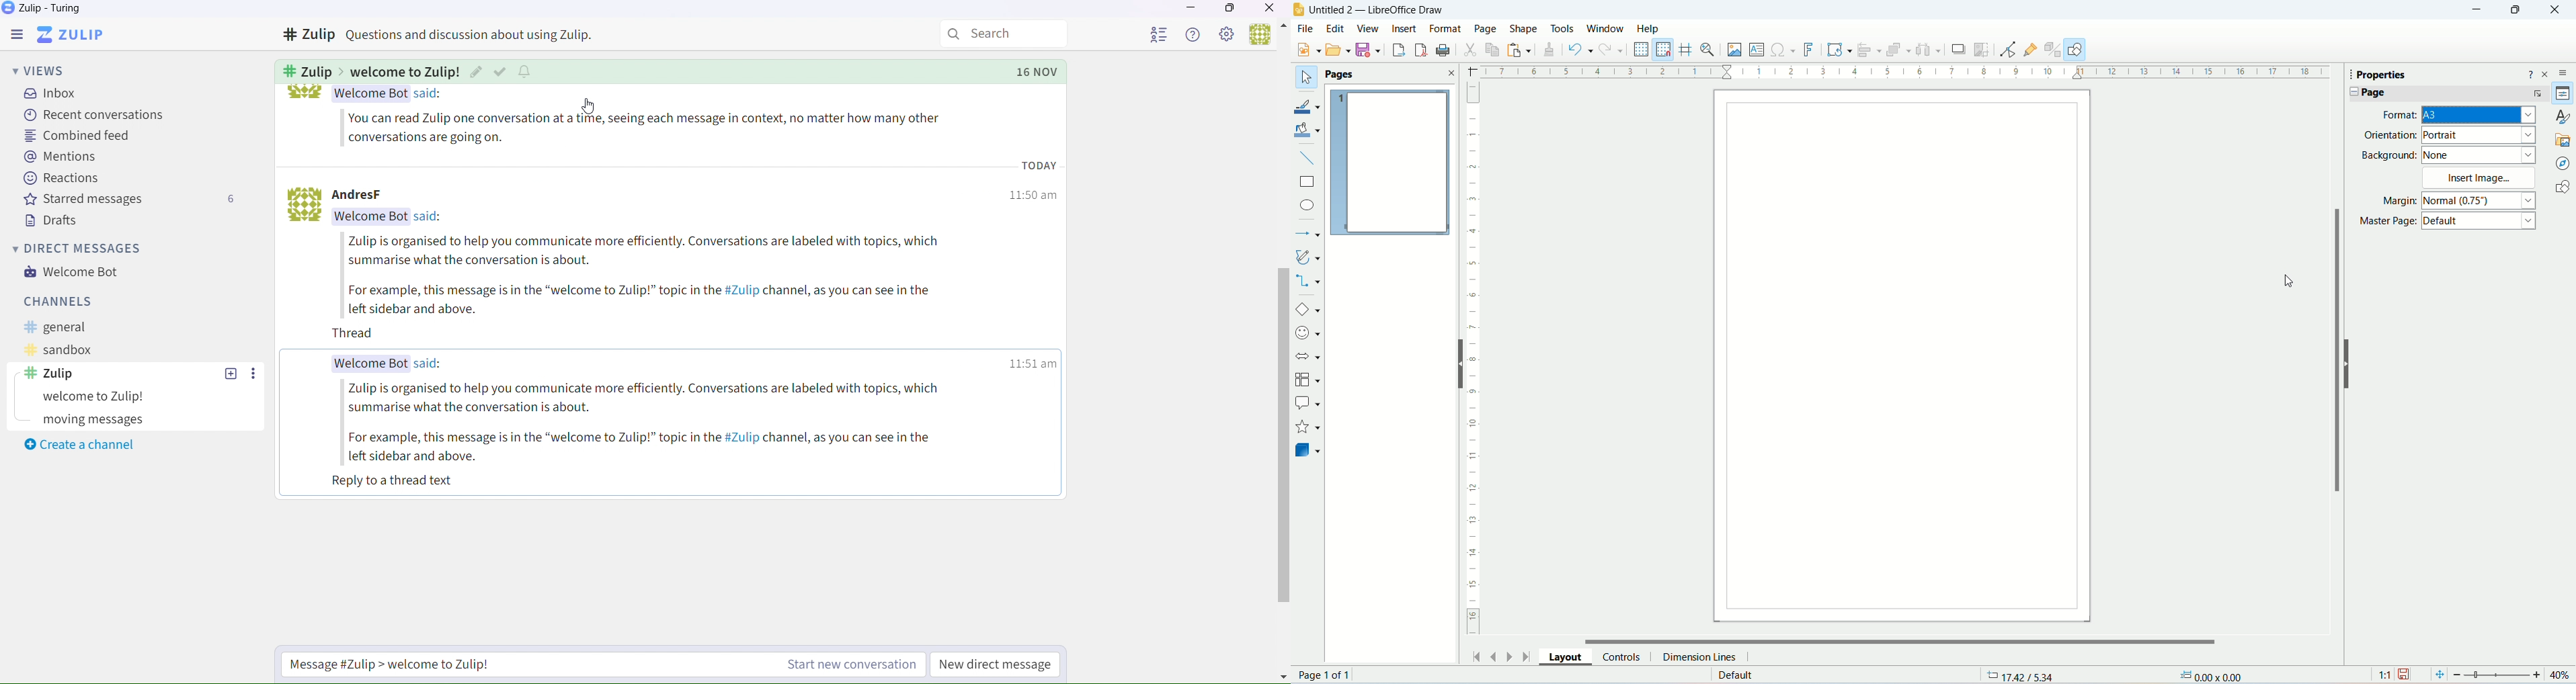 The height and width of the screenshot is (700, 2576). Describe the element at coordinates (1446, 28) in the screenshot. I see `format` at that location.